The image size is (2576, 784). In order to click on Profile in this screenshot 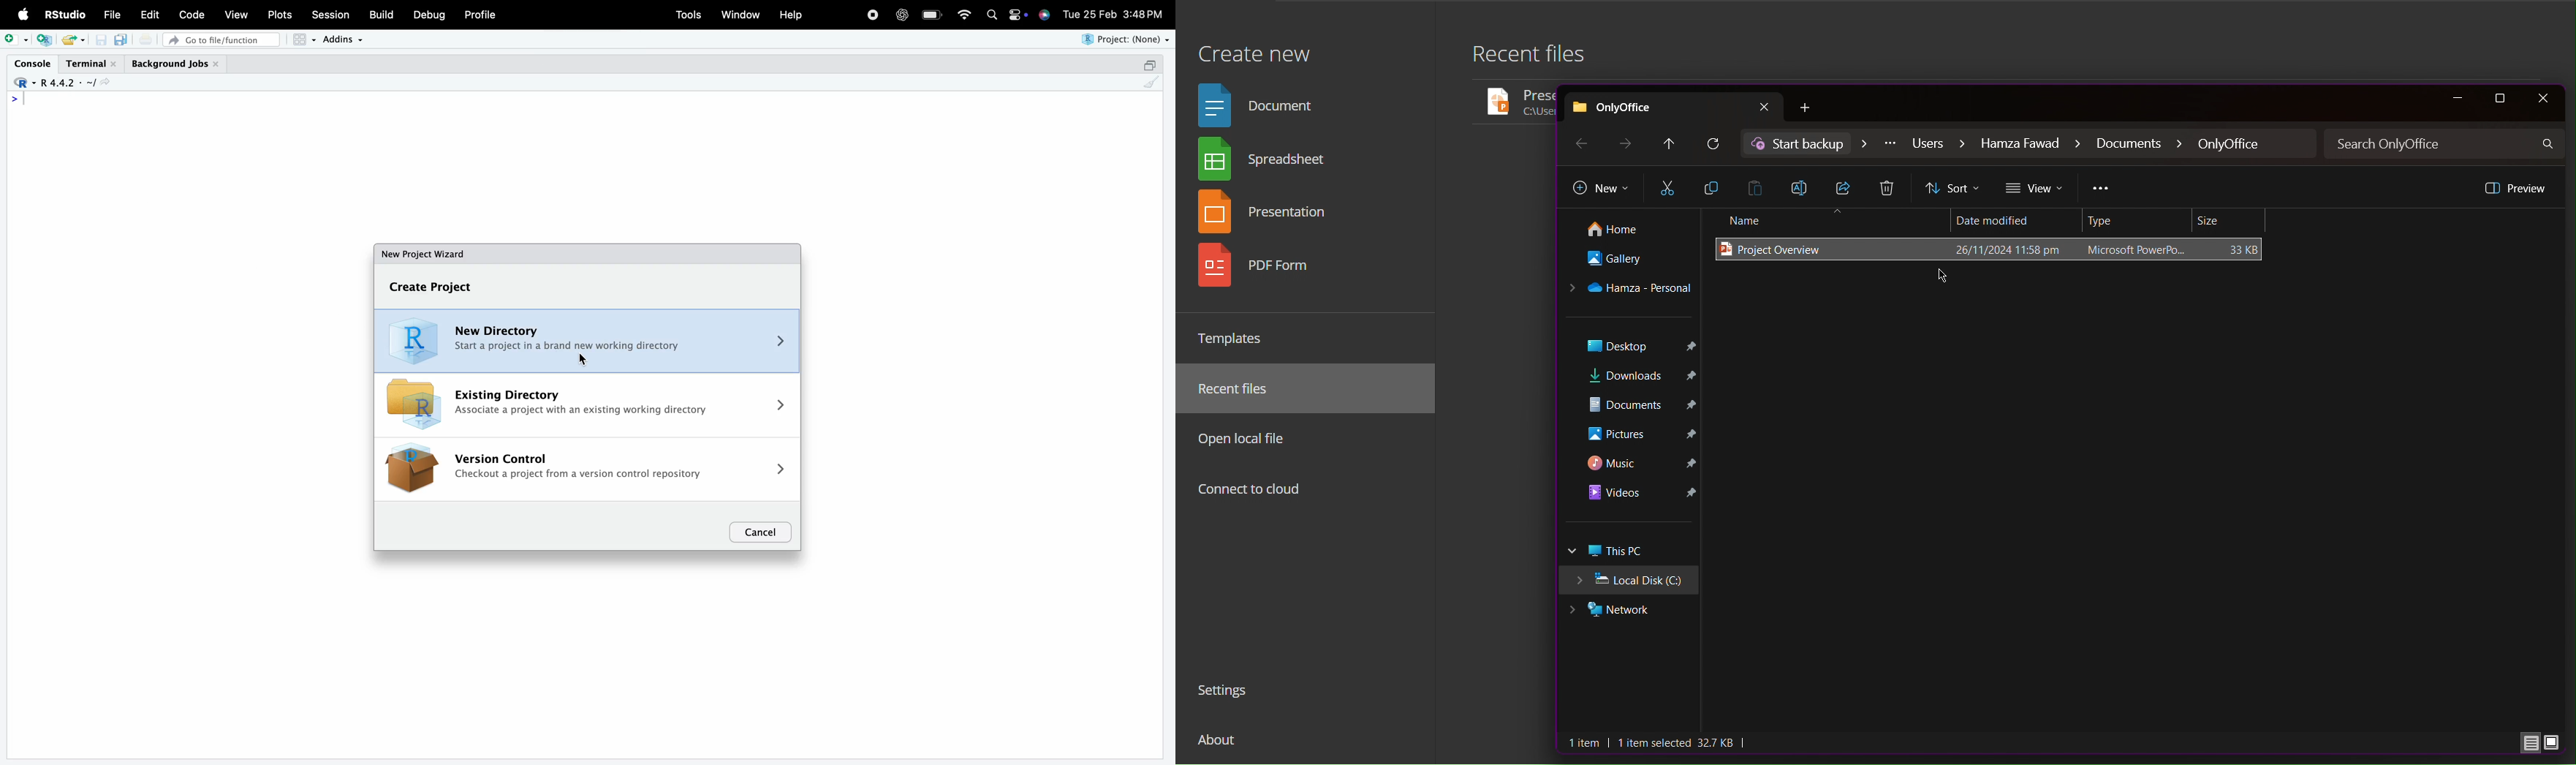, I will do `click(481, 14)`.